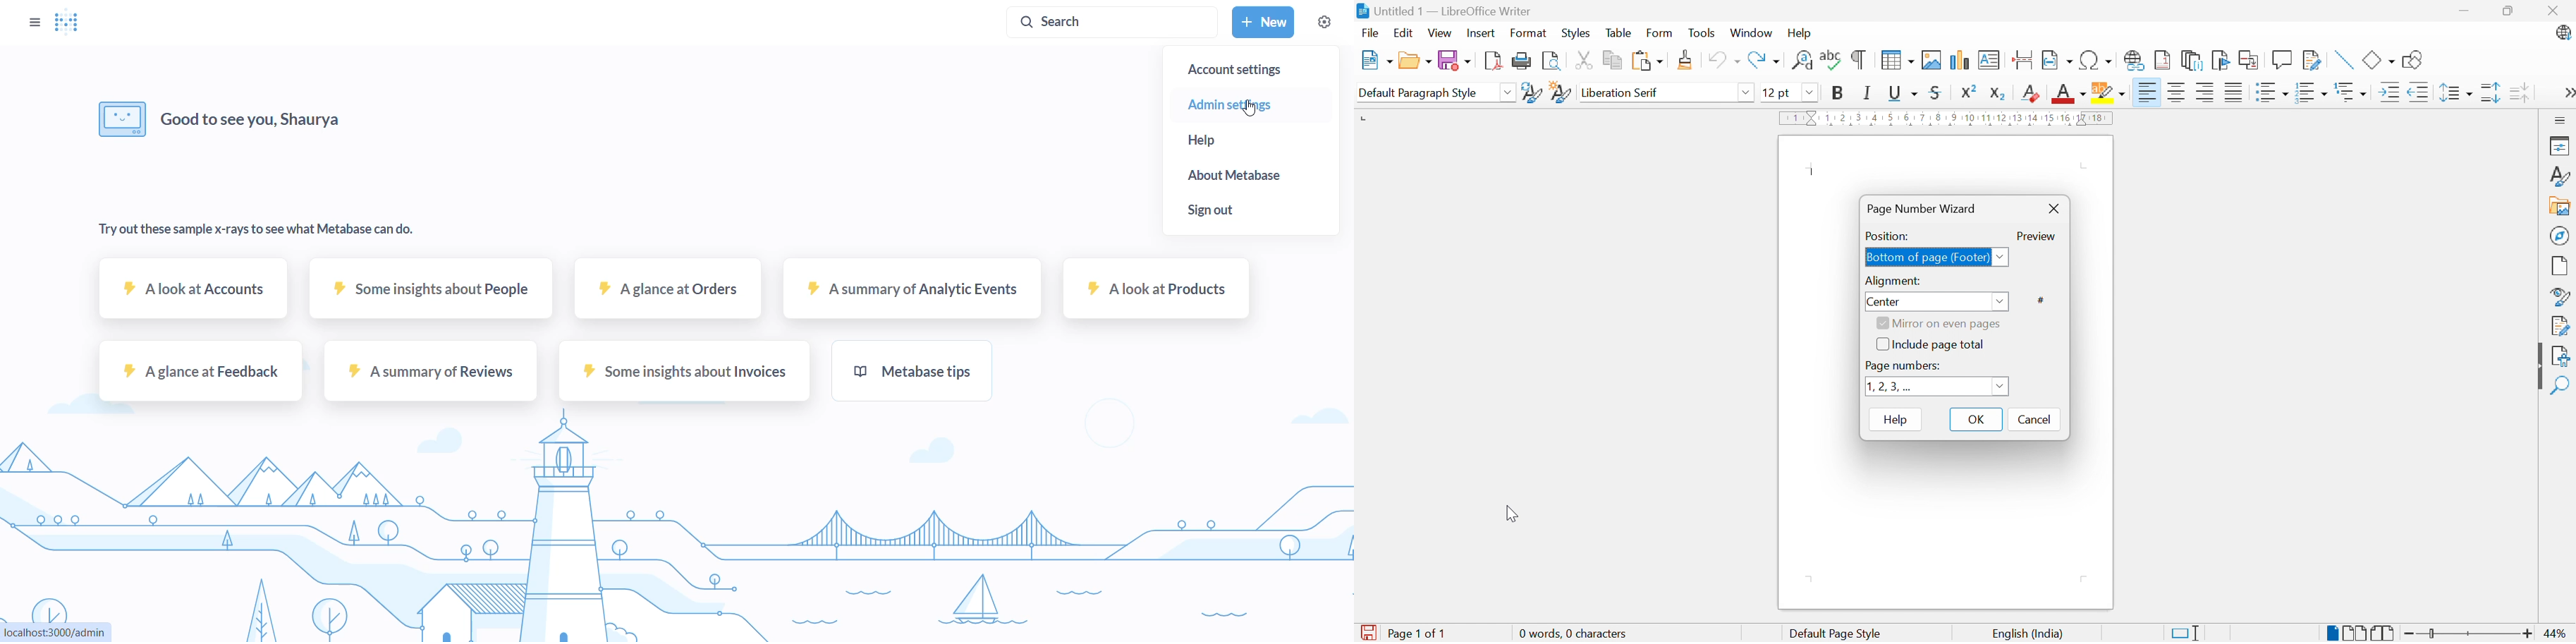 The image size is (2576, 644). Describe the element at coordinates (2413, 59) in the screenshot. I see `Show draw functions` at that location.